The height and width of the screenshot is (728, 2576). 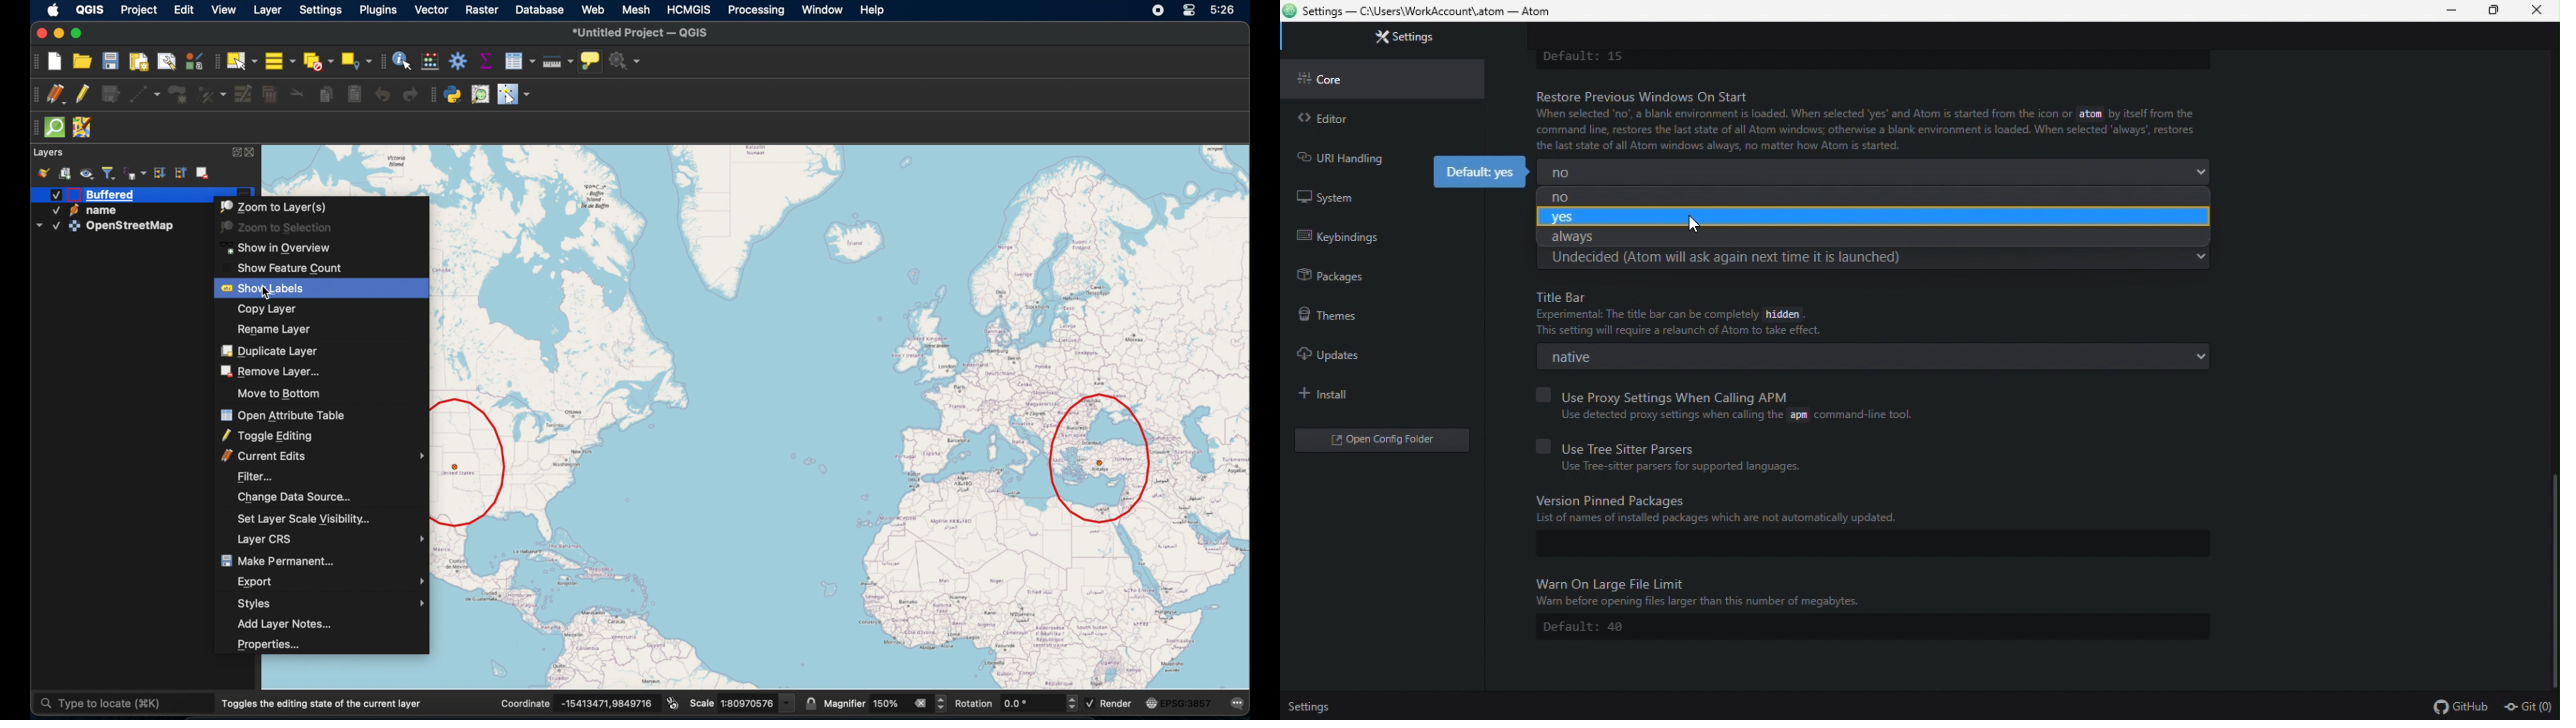 What do you see at coordinates (884, 703) in the screenshot?
I see `magnifier value` at bounding box center [884, 703].